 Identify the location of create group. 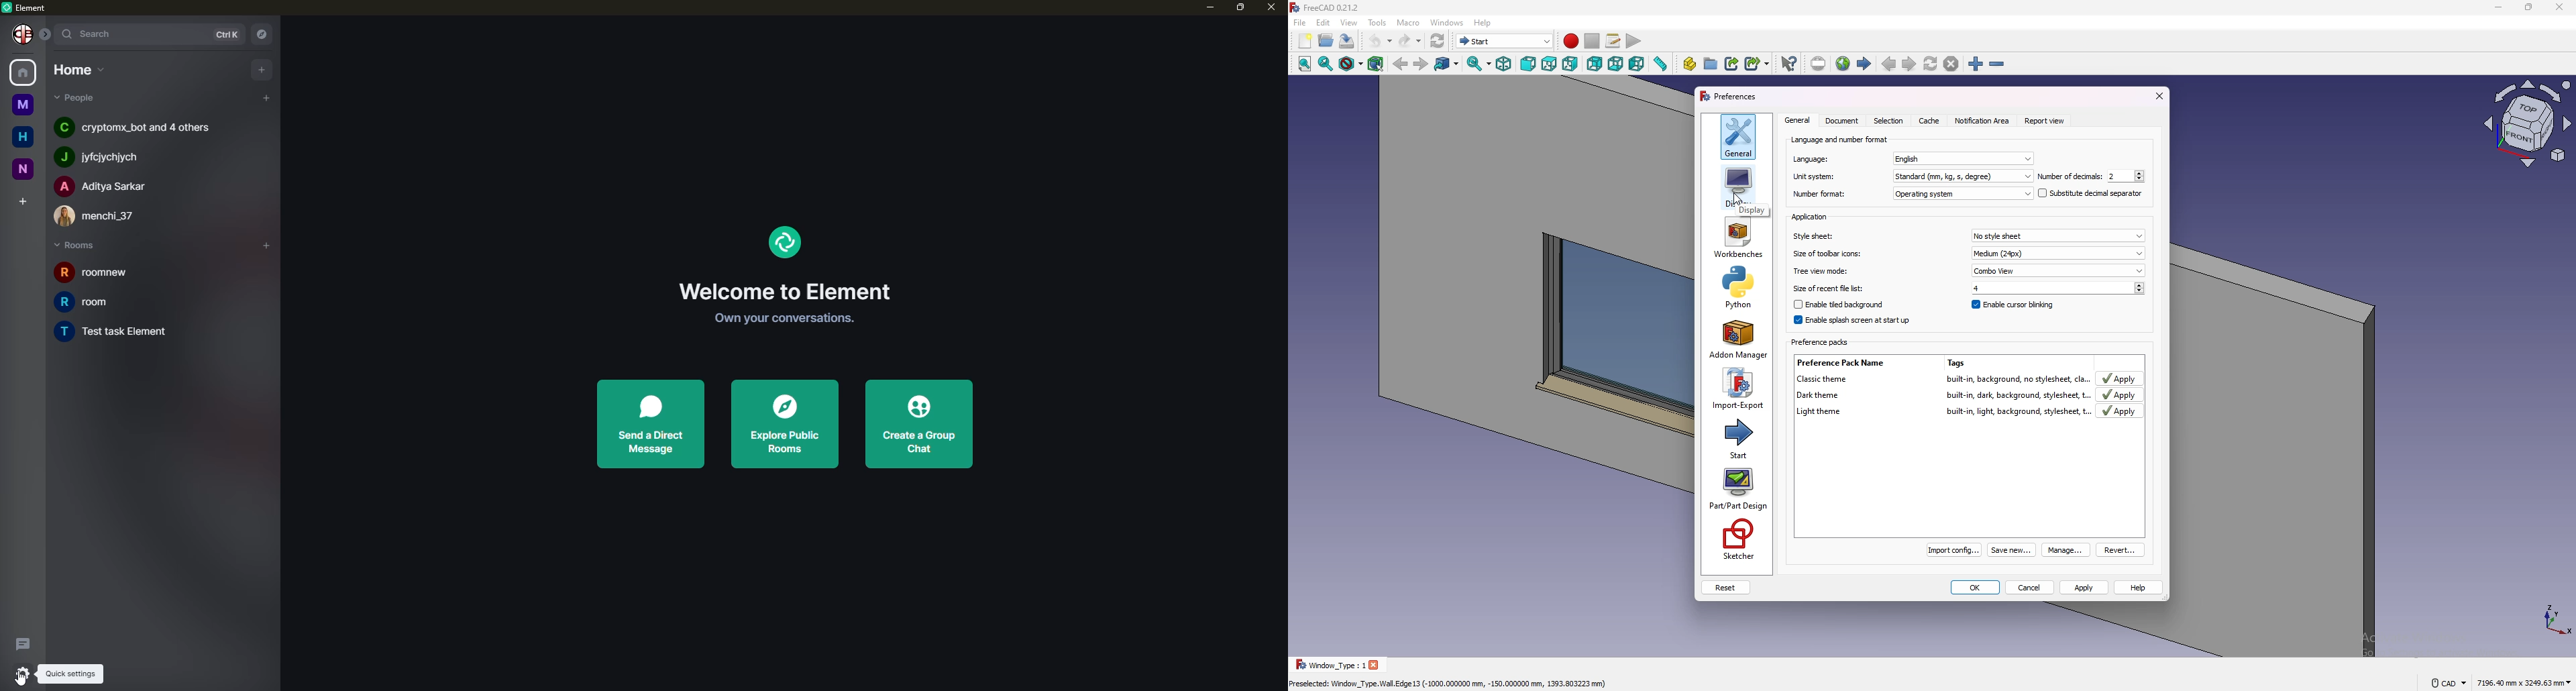
(1712, 63).